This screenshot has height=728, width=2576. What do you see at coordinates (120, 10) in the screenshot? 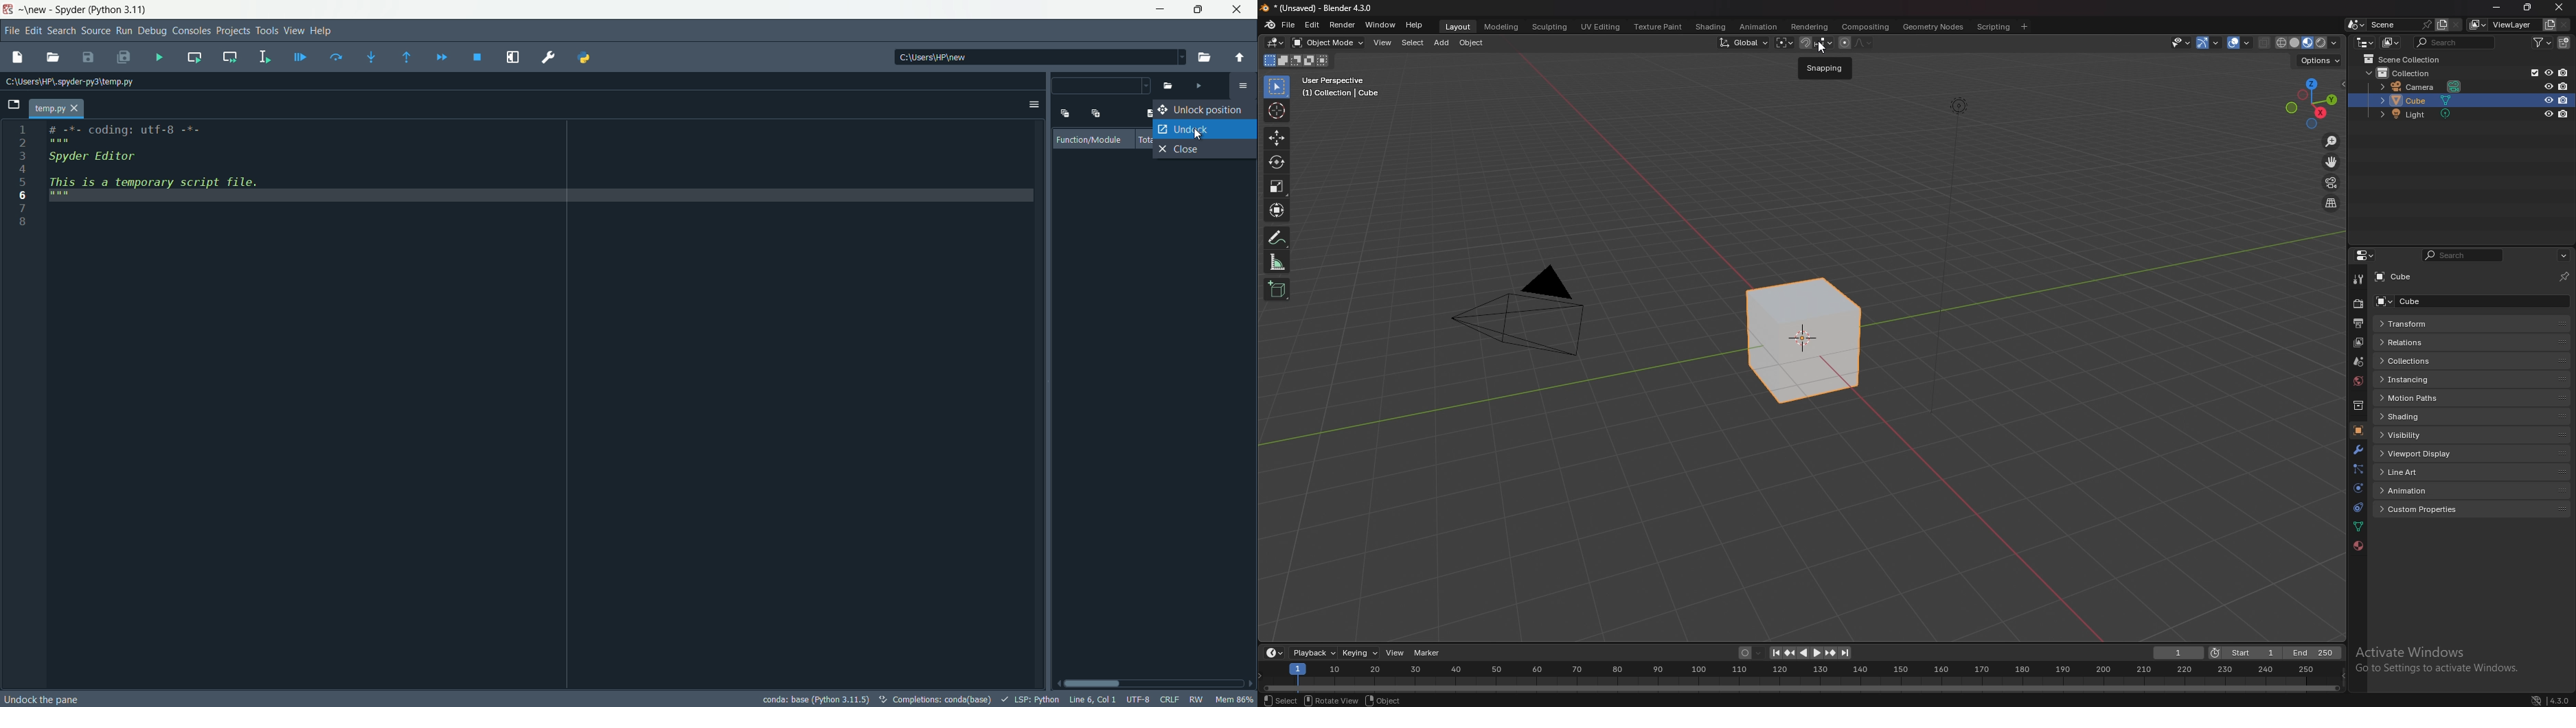
I see `python 3.11` at bounding box center [120, 10].